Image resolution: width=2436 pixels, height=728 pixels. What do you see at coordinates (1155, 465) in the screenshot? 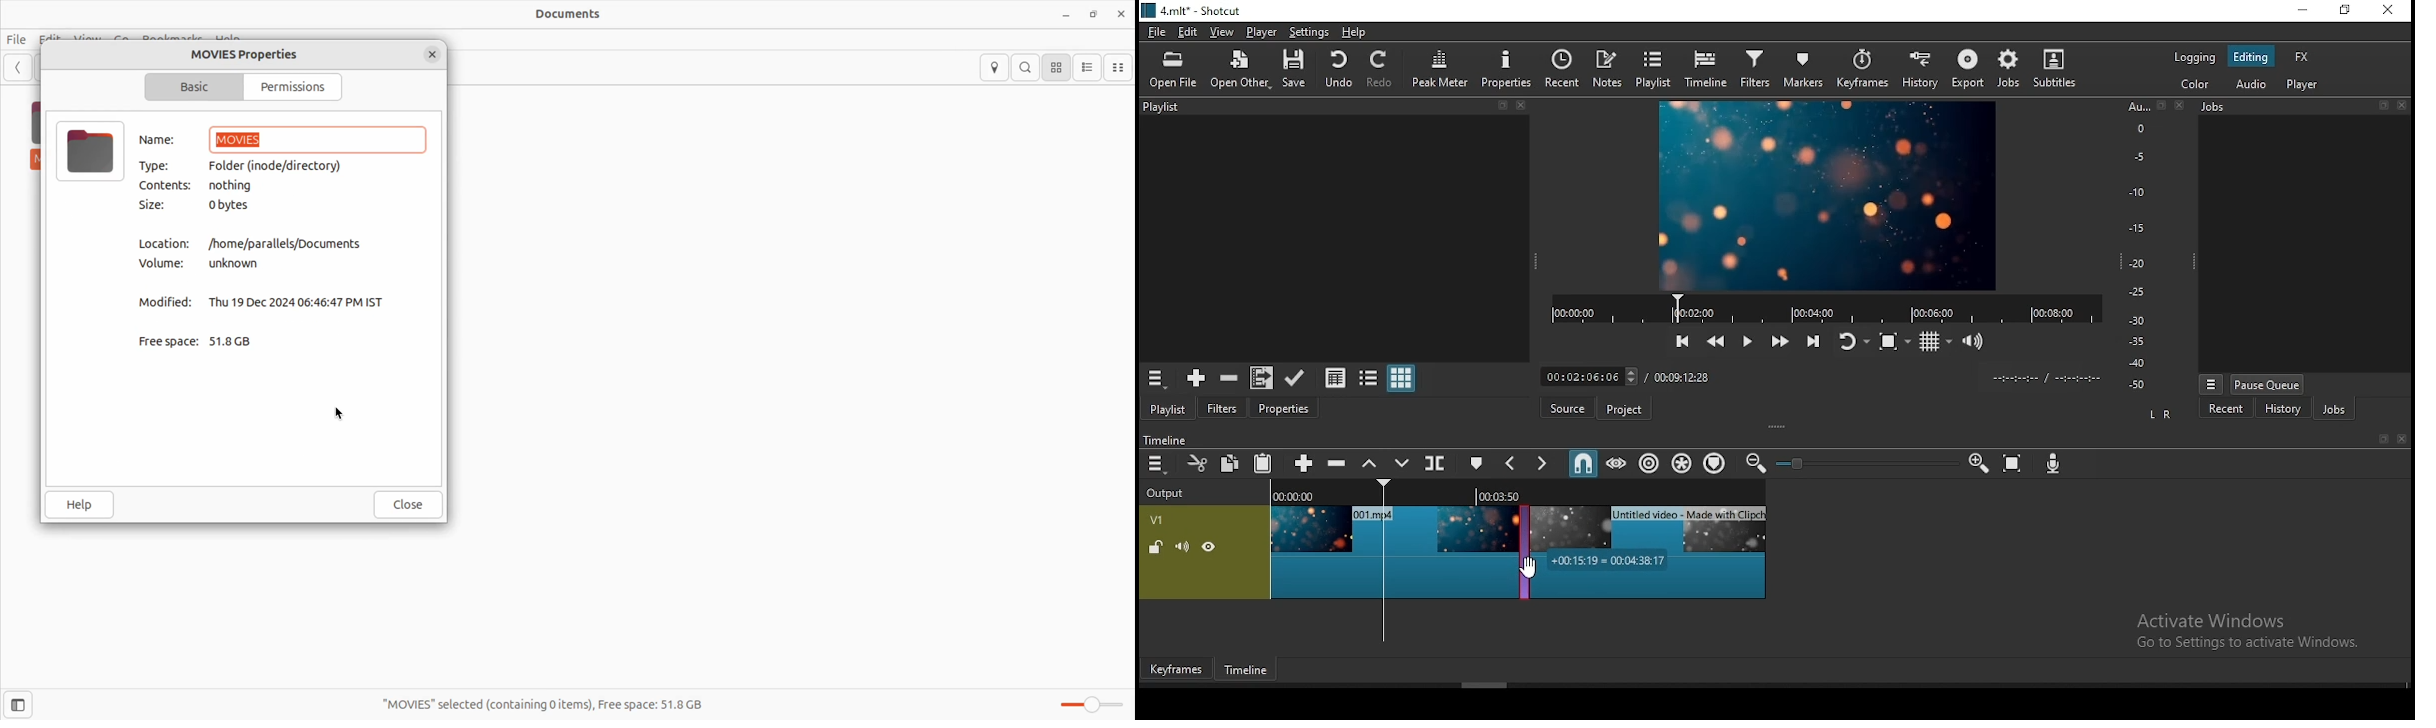
I see `timeline settings` at bounding box center [1155, 465].